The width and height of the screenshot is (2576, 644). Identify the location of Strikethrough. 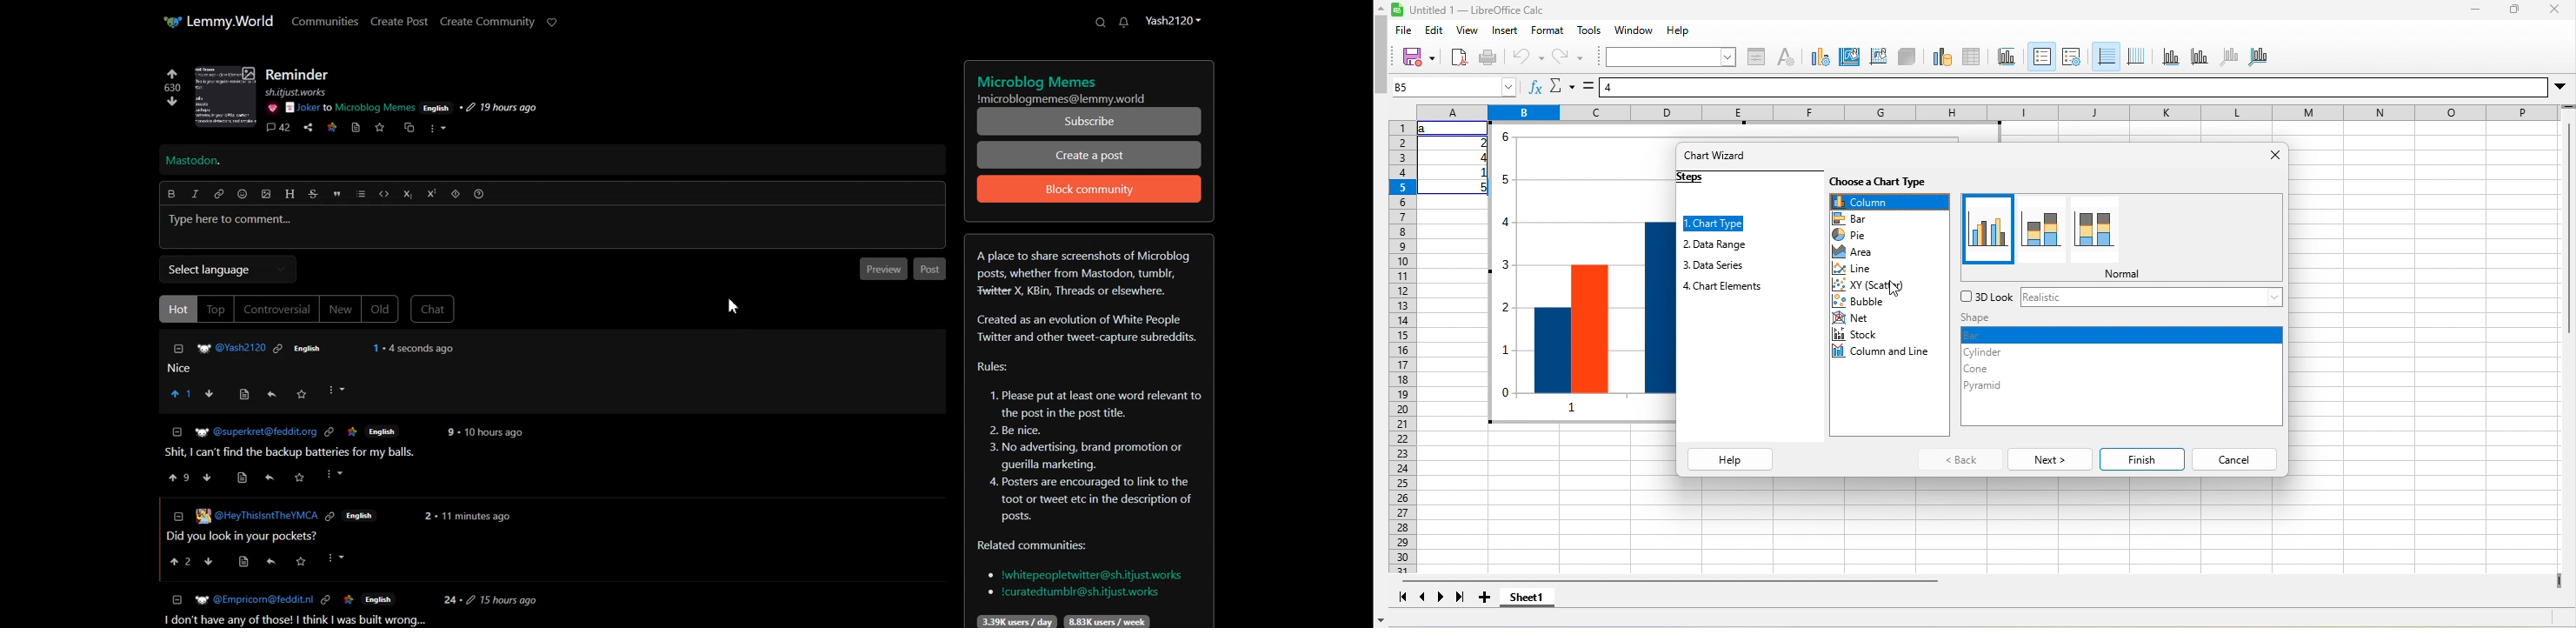
(314, 194).